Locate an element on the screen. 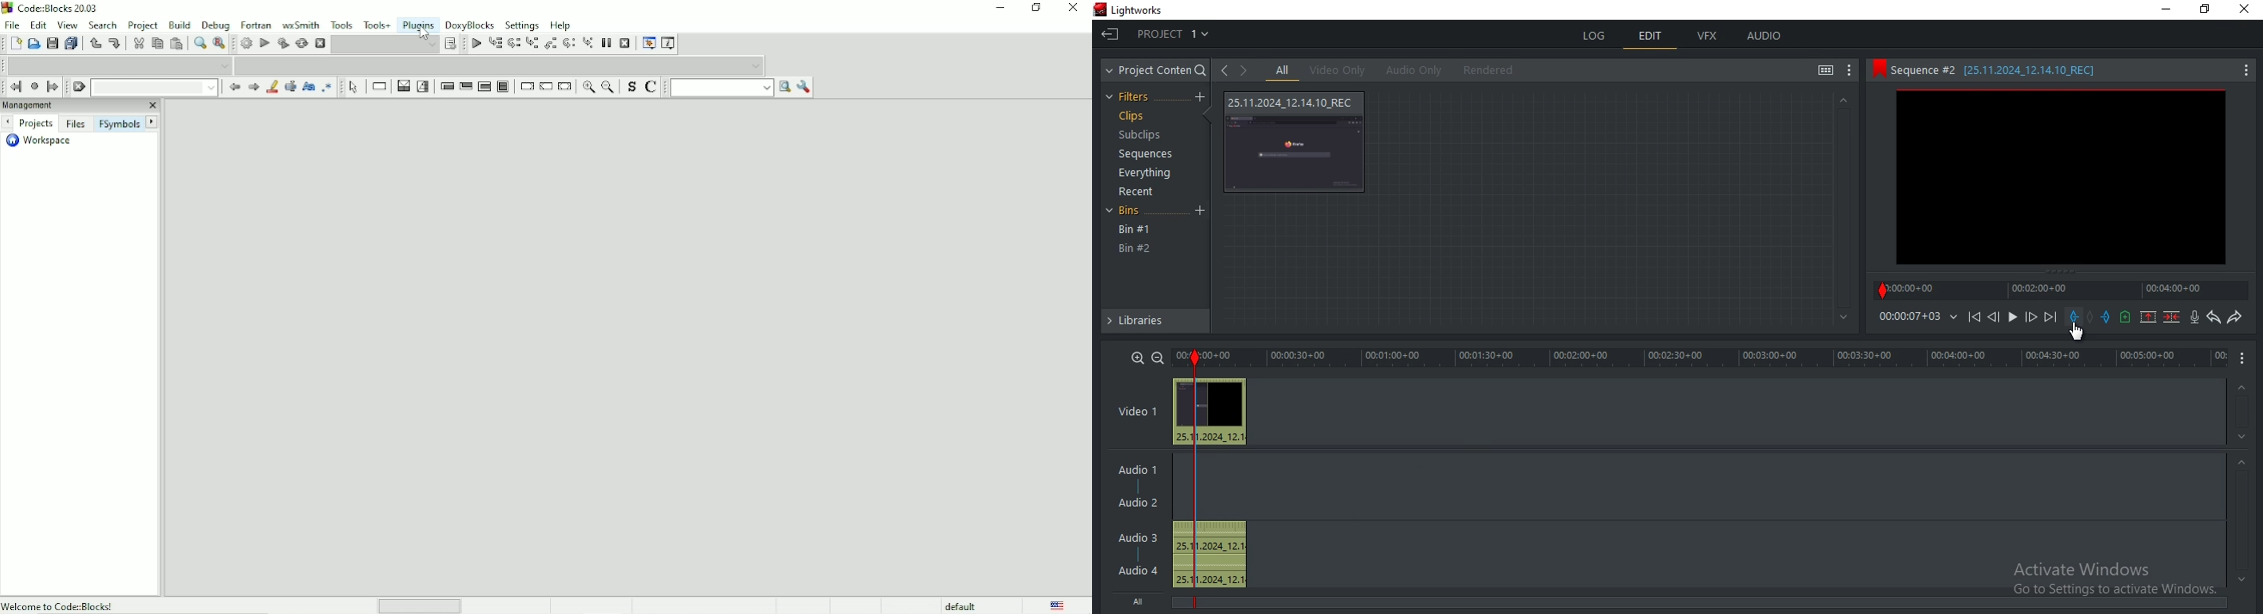  Cross is located at coordinates (2244, 11).